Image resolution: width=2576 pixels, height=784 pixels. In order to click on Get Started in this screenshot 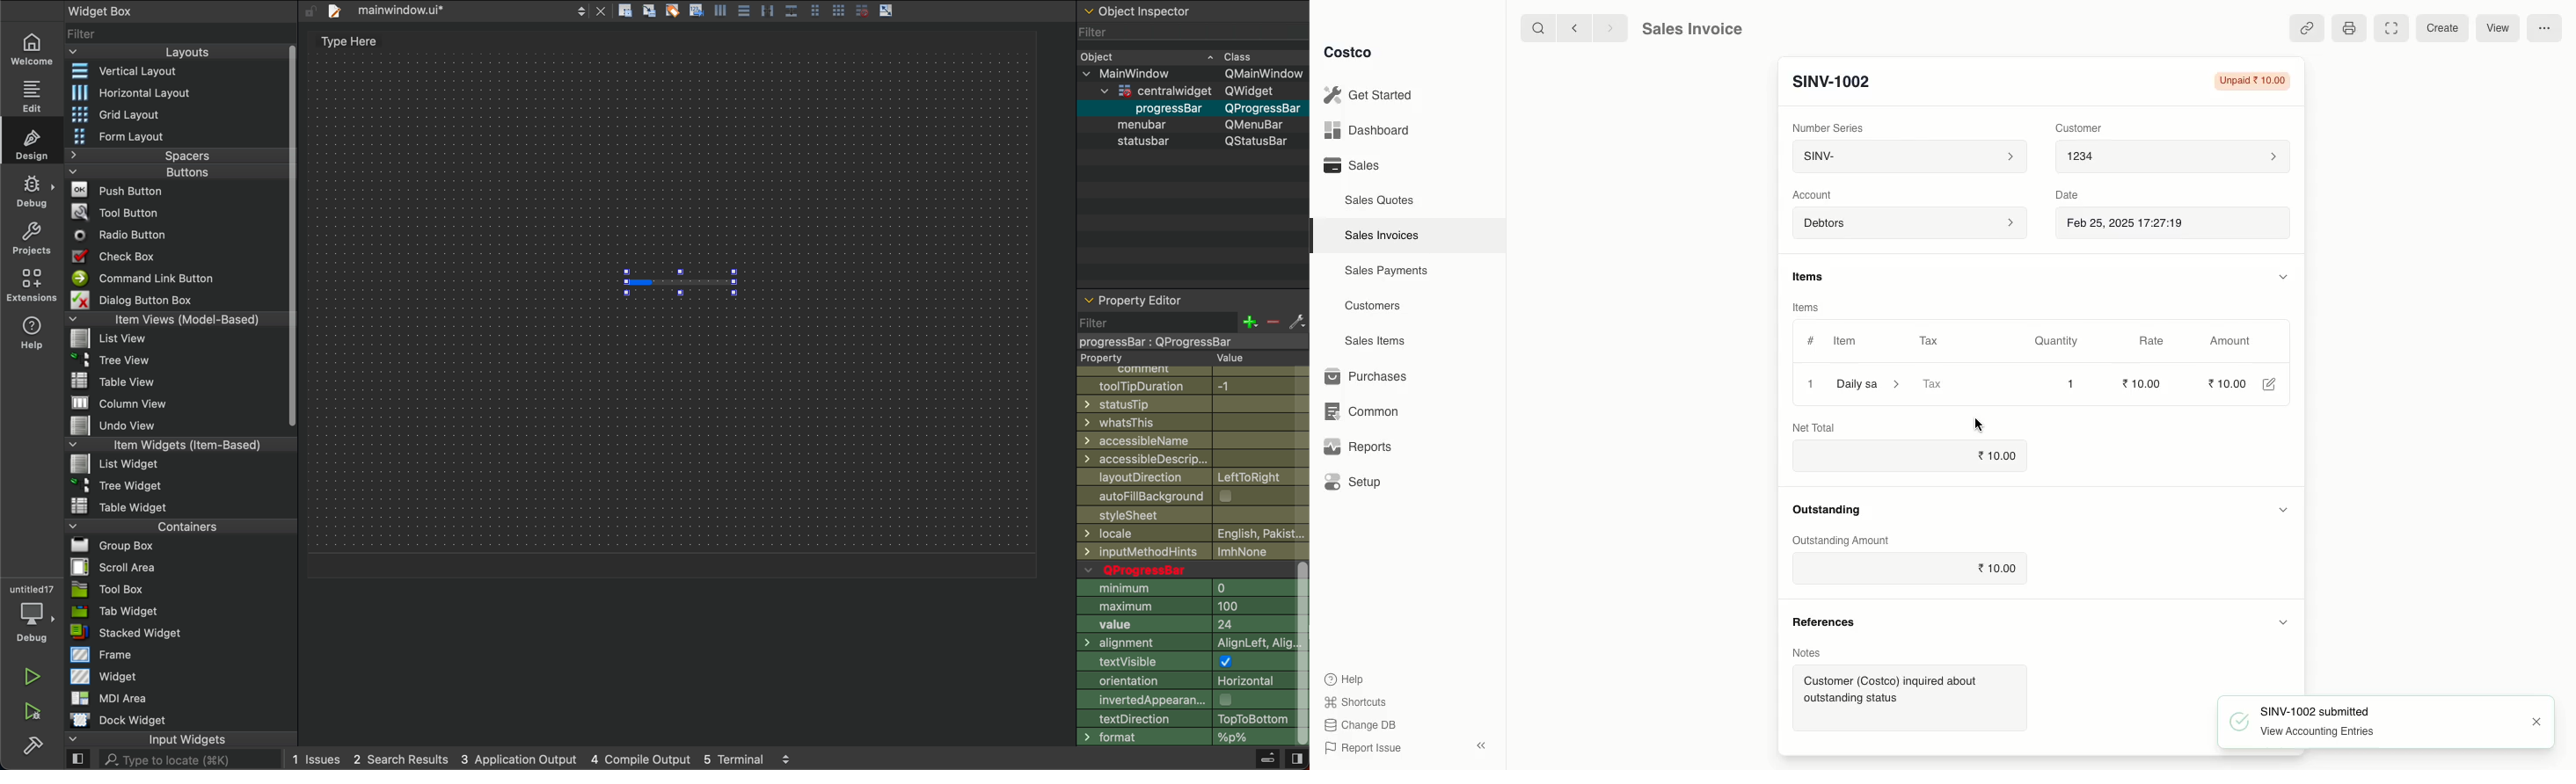, I will do `click(1375, 94)`.